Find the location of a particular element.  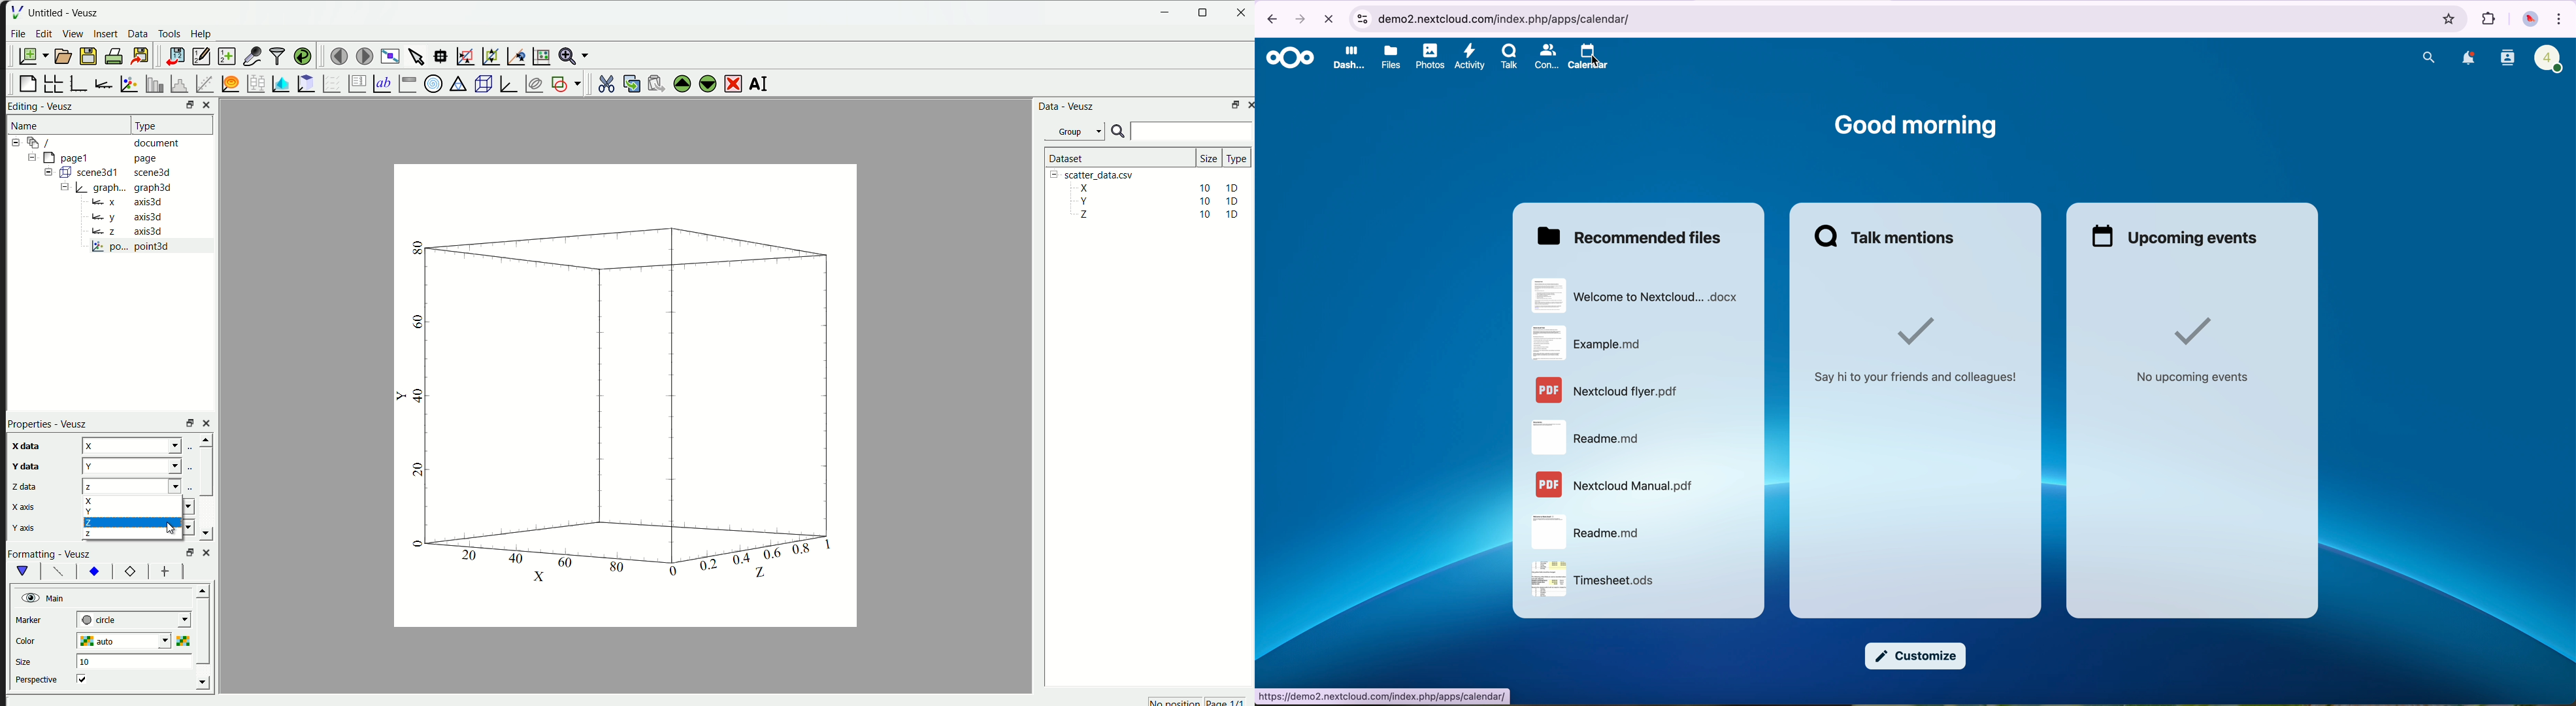

File is located at coordinates (19, 35).